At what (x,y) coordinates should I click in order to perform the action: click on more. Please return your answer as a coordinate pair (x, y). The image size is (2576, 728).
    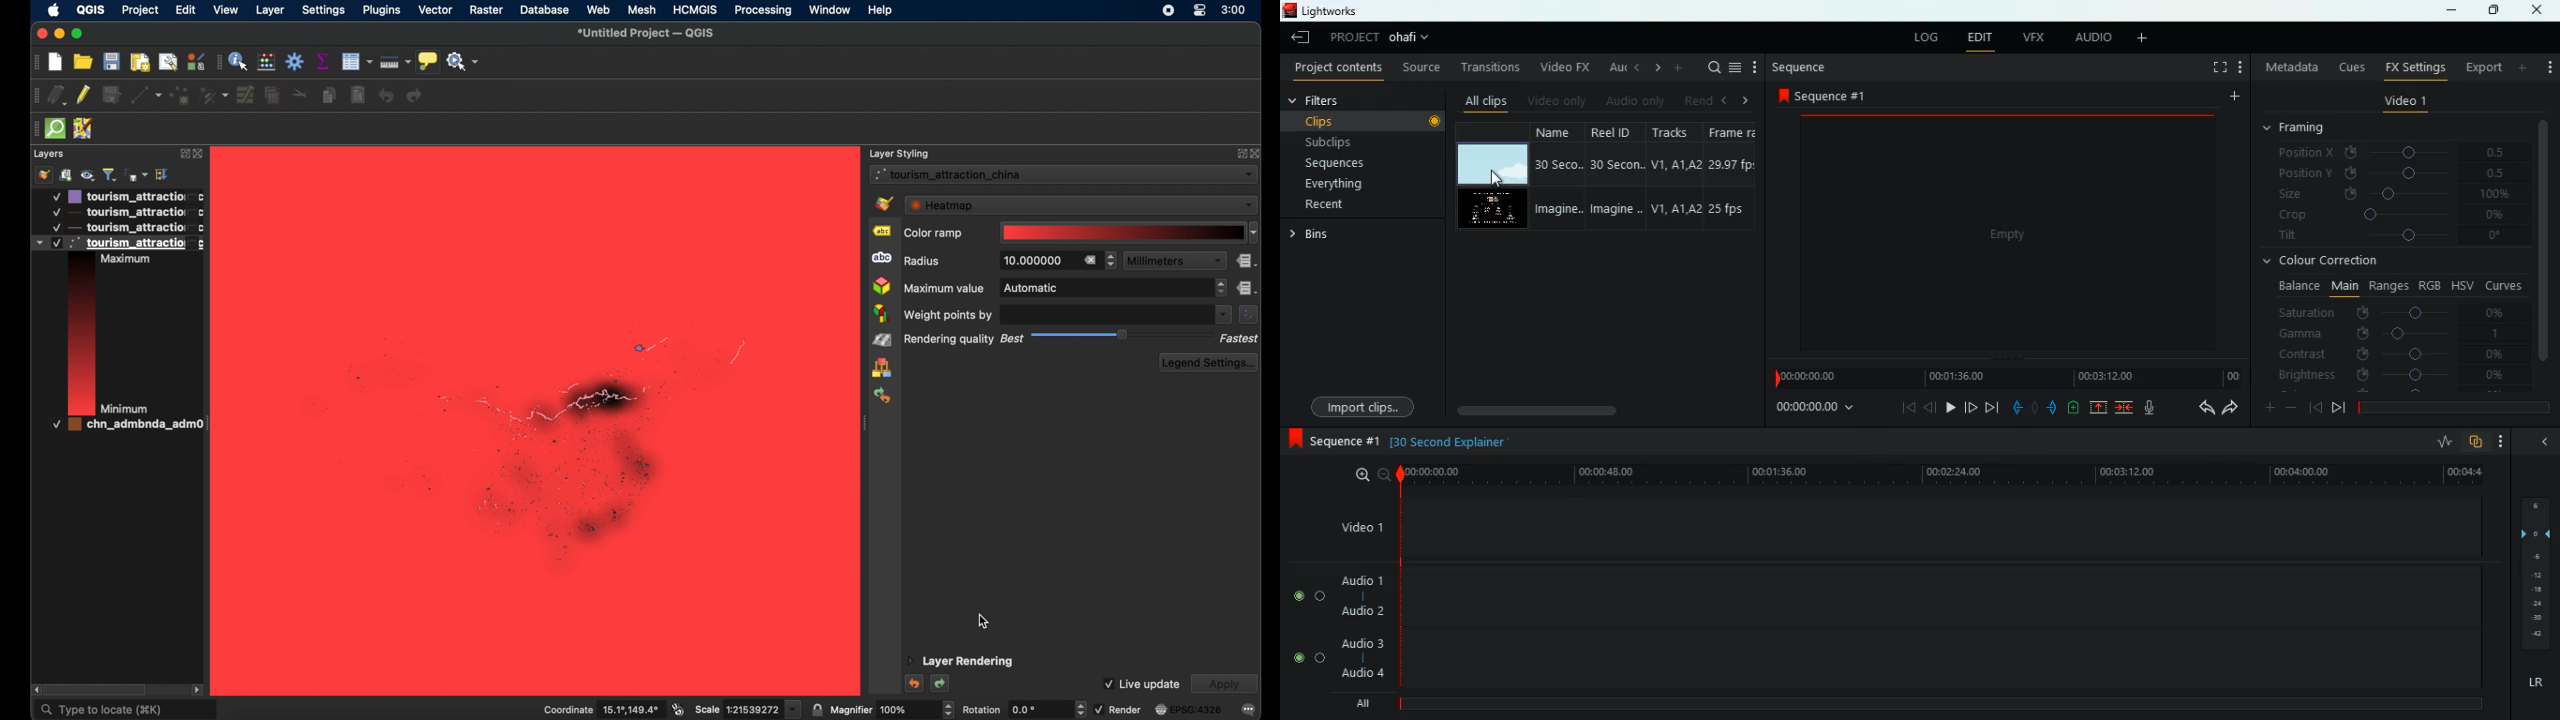
    Looking at the image, I should click on (2146, 39).